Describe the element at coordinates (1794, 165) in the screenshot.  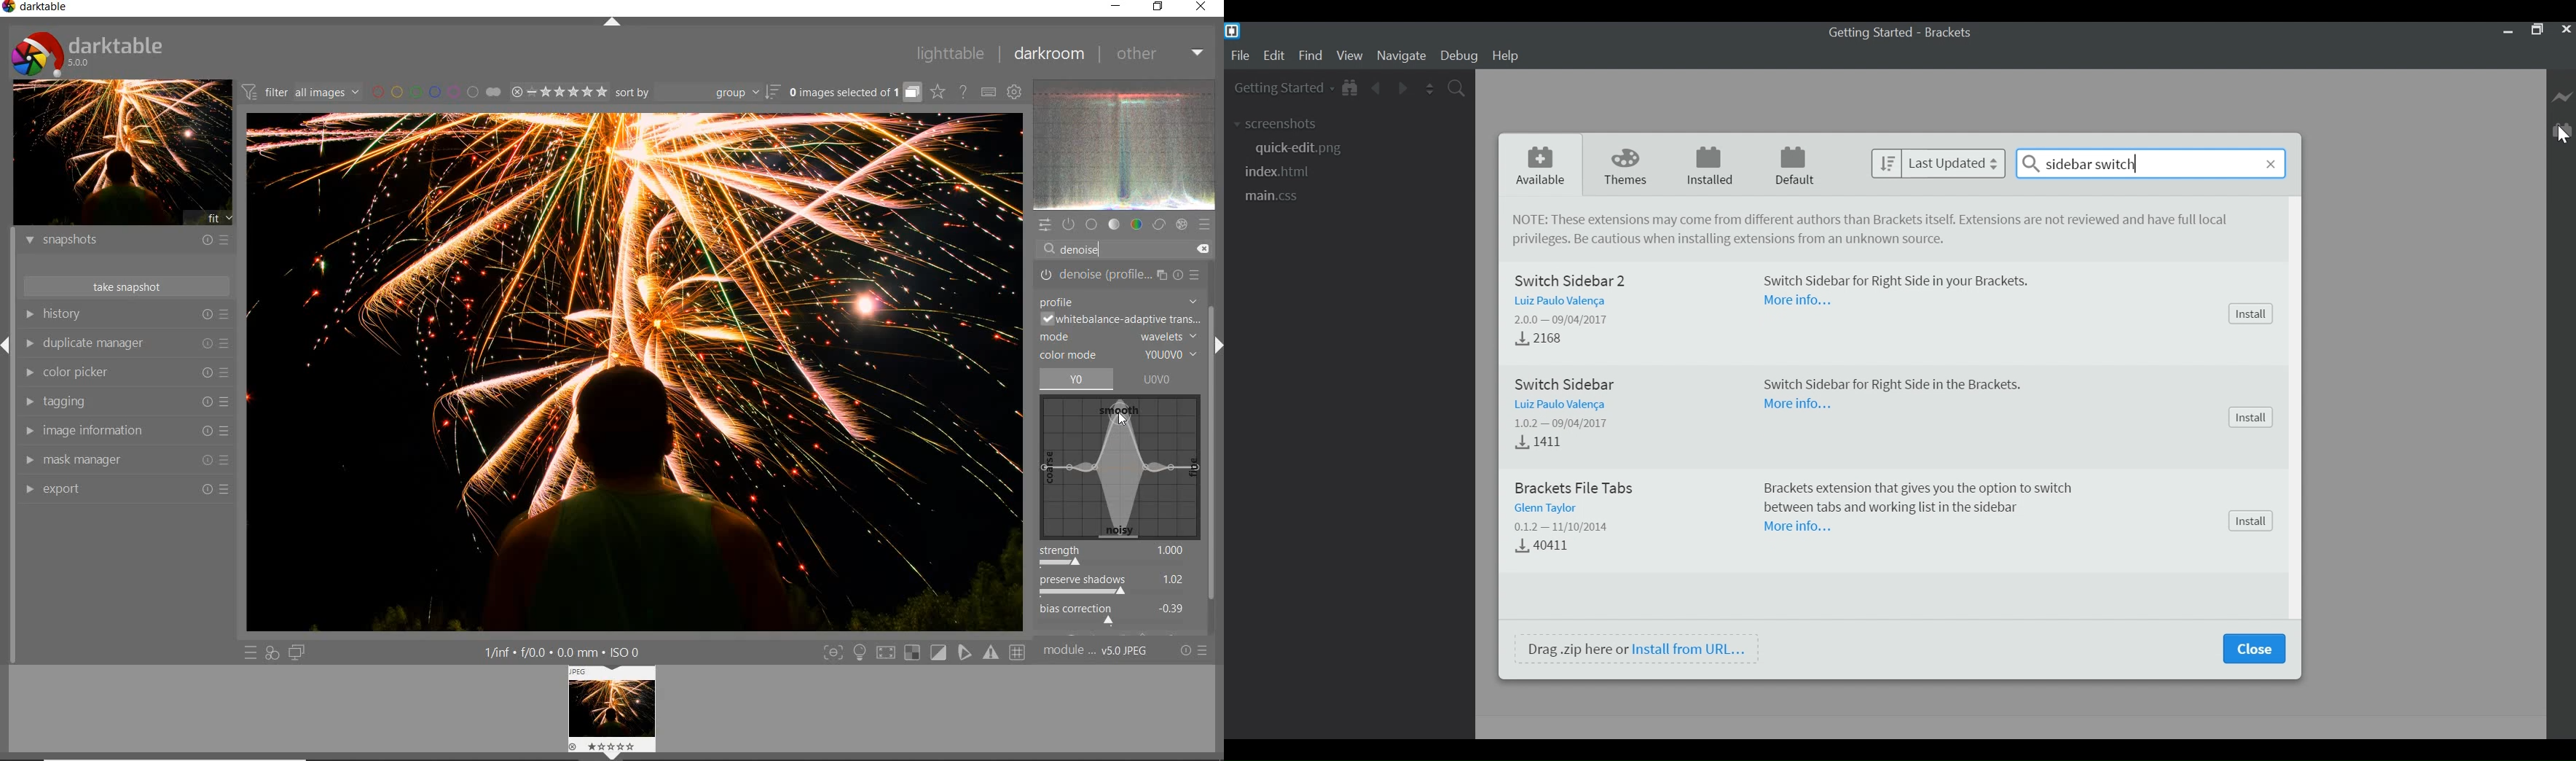
I see `Default` at that location.